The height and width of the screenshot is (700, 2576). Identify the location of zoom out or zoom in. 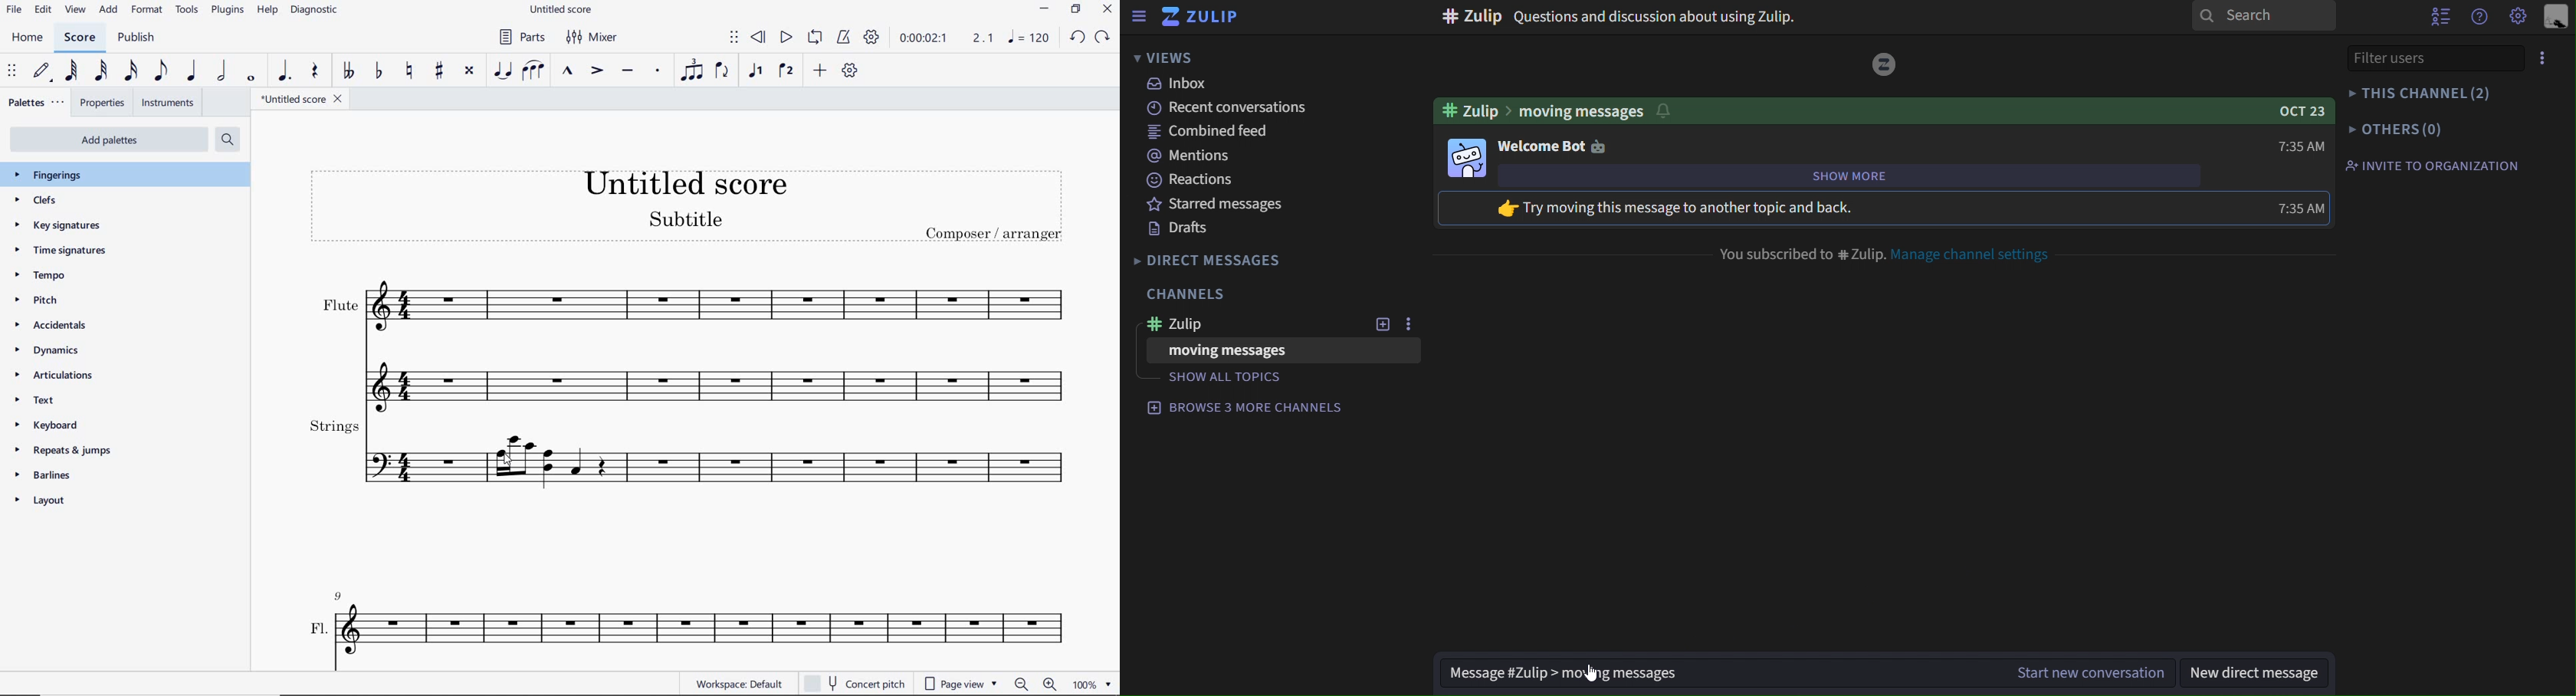
(1036, 683).